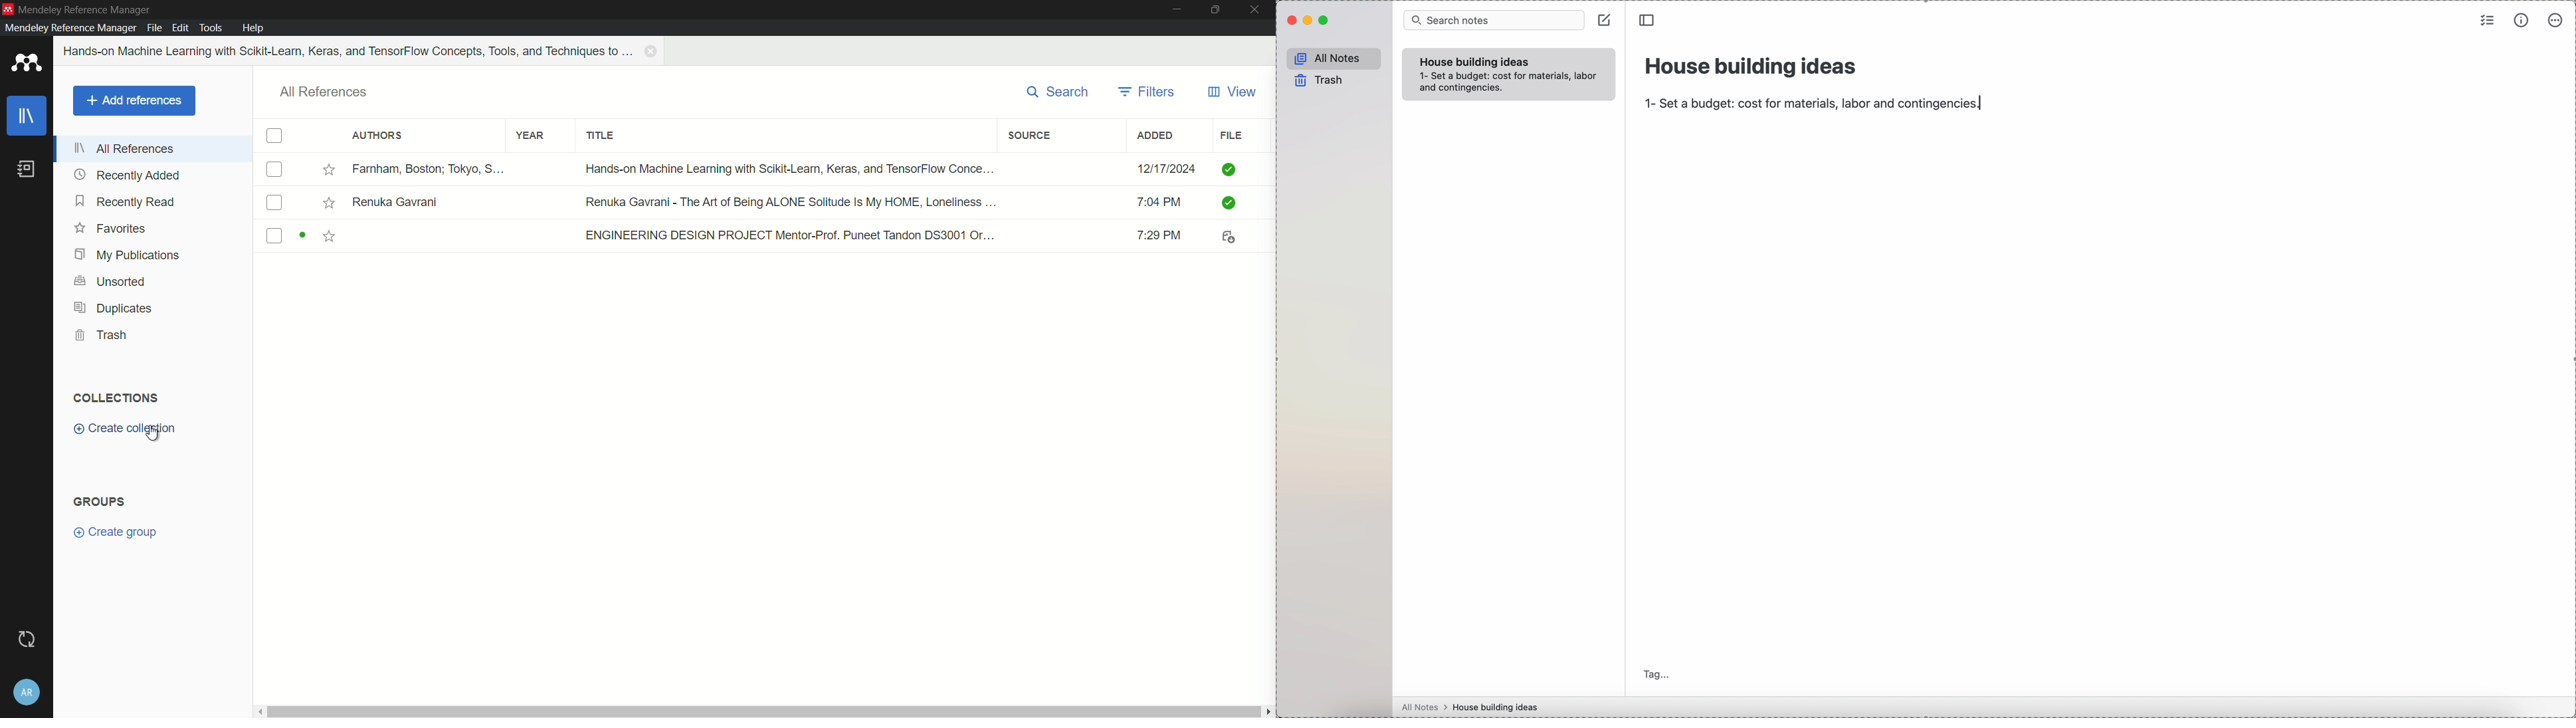  What do you see at coordinates (26, 170) in the screenshot?
I see `book` at bounding box center [26, 170].